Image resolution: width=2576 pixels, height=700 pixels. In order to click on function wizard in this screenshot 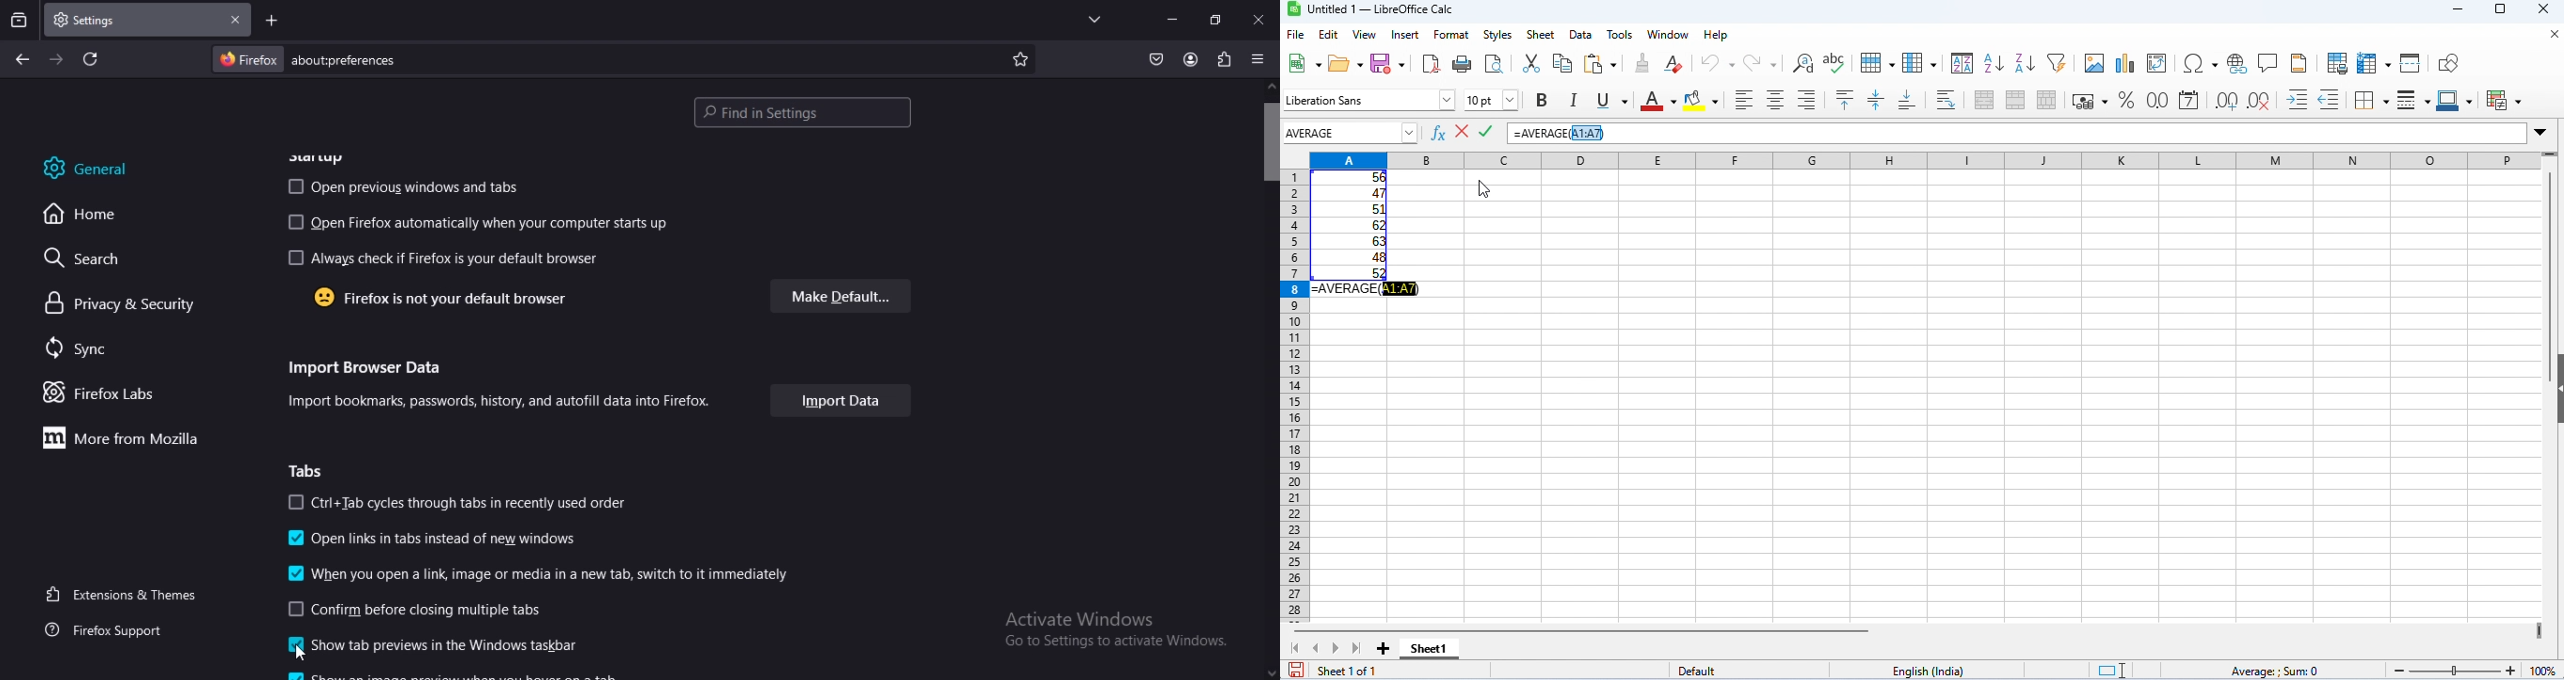, I will do `click(1439, 133)`.